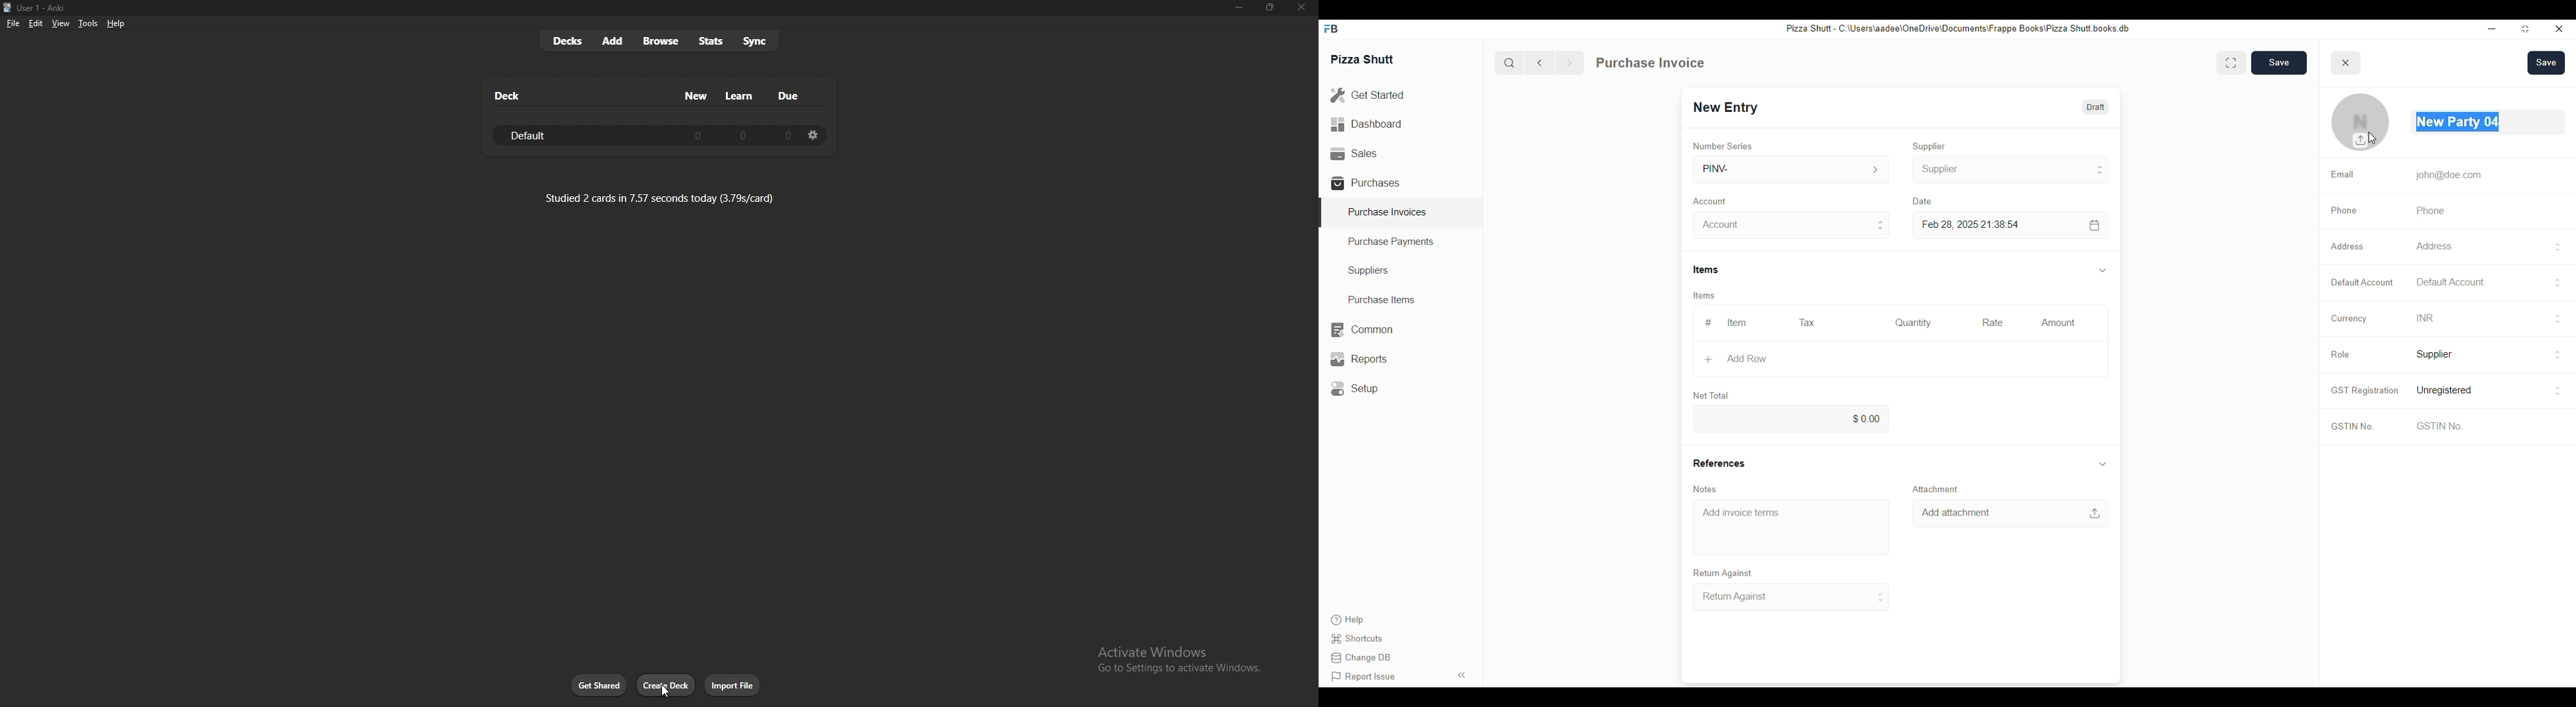  I want to click on References, so click(1718, 463).